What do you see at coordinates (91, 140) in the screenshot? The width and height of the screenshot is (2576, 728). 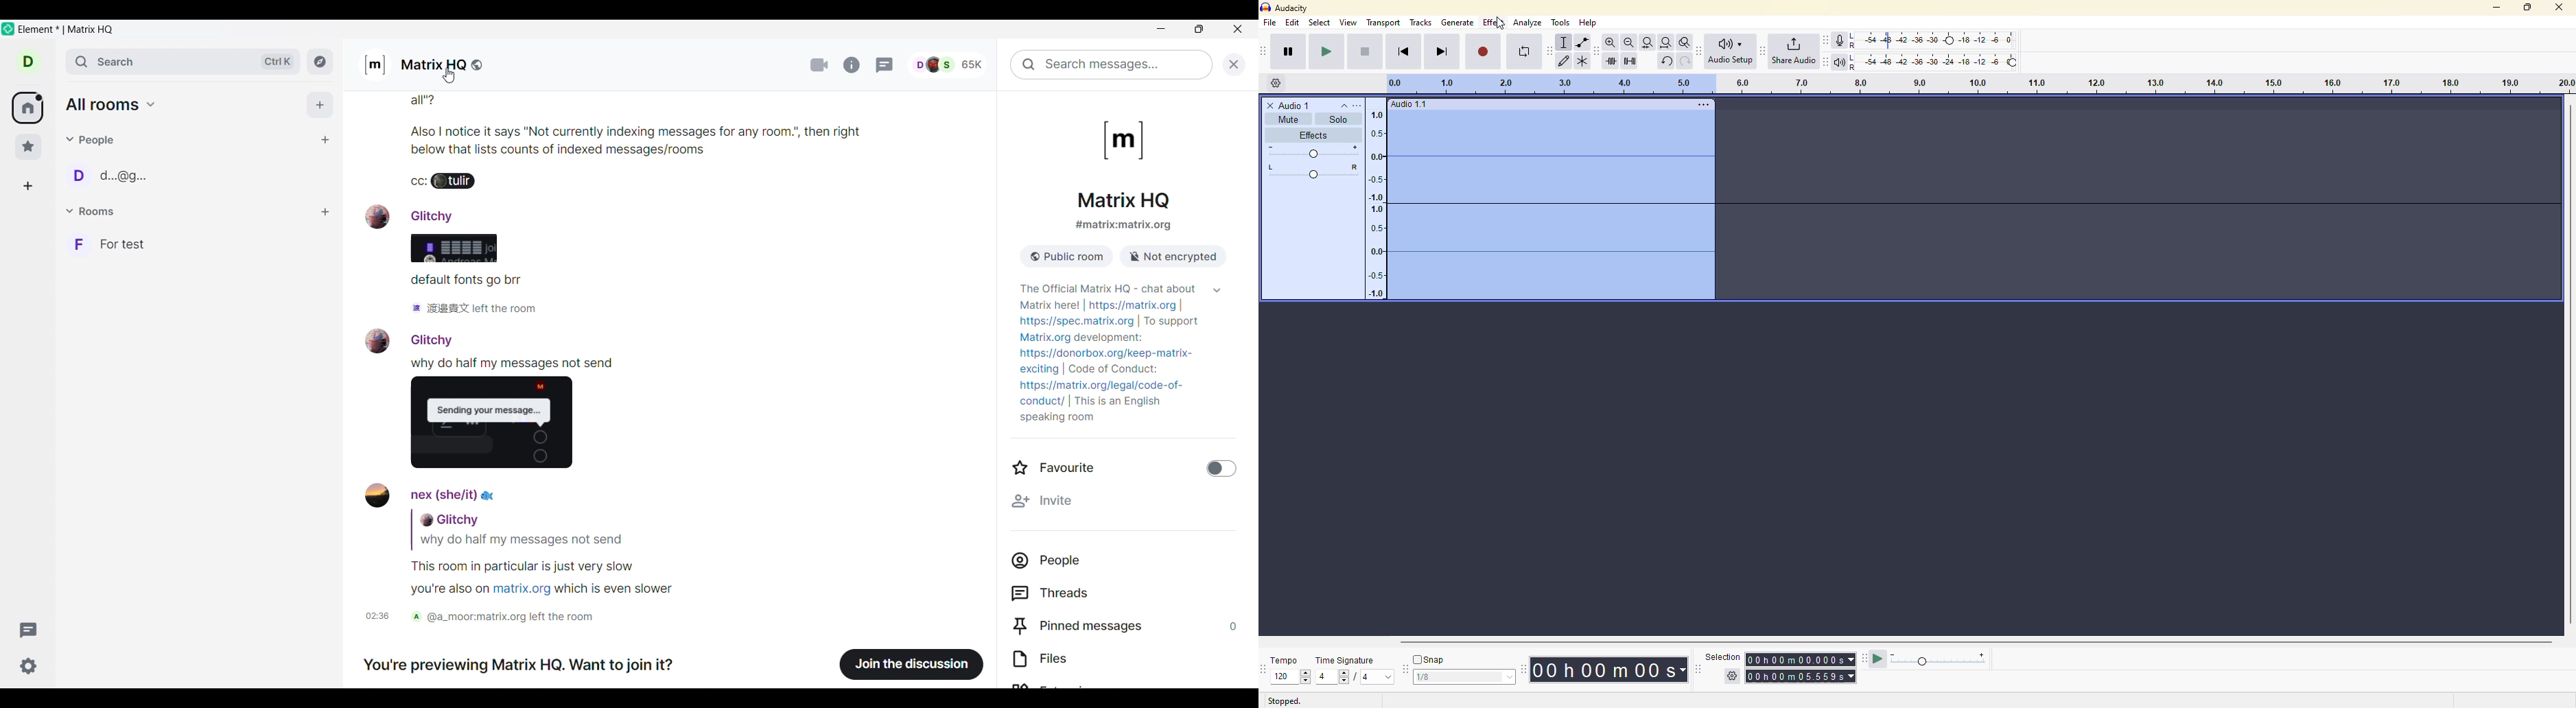 I see `People` at bounding box center [91, 140].